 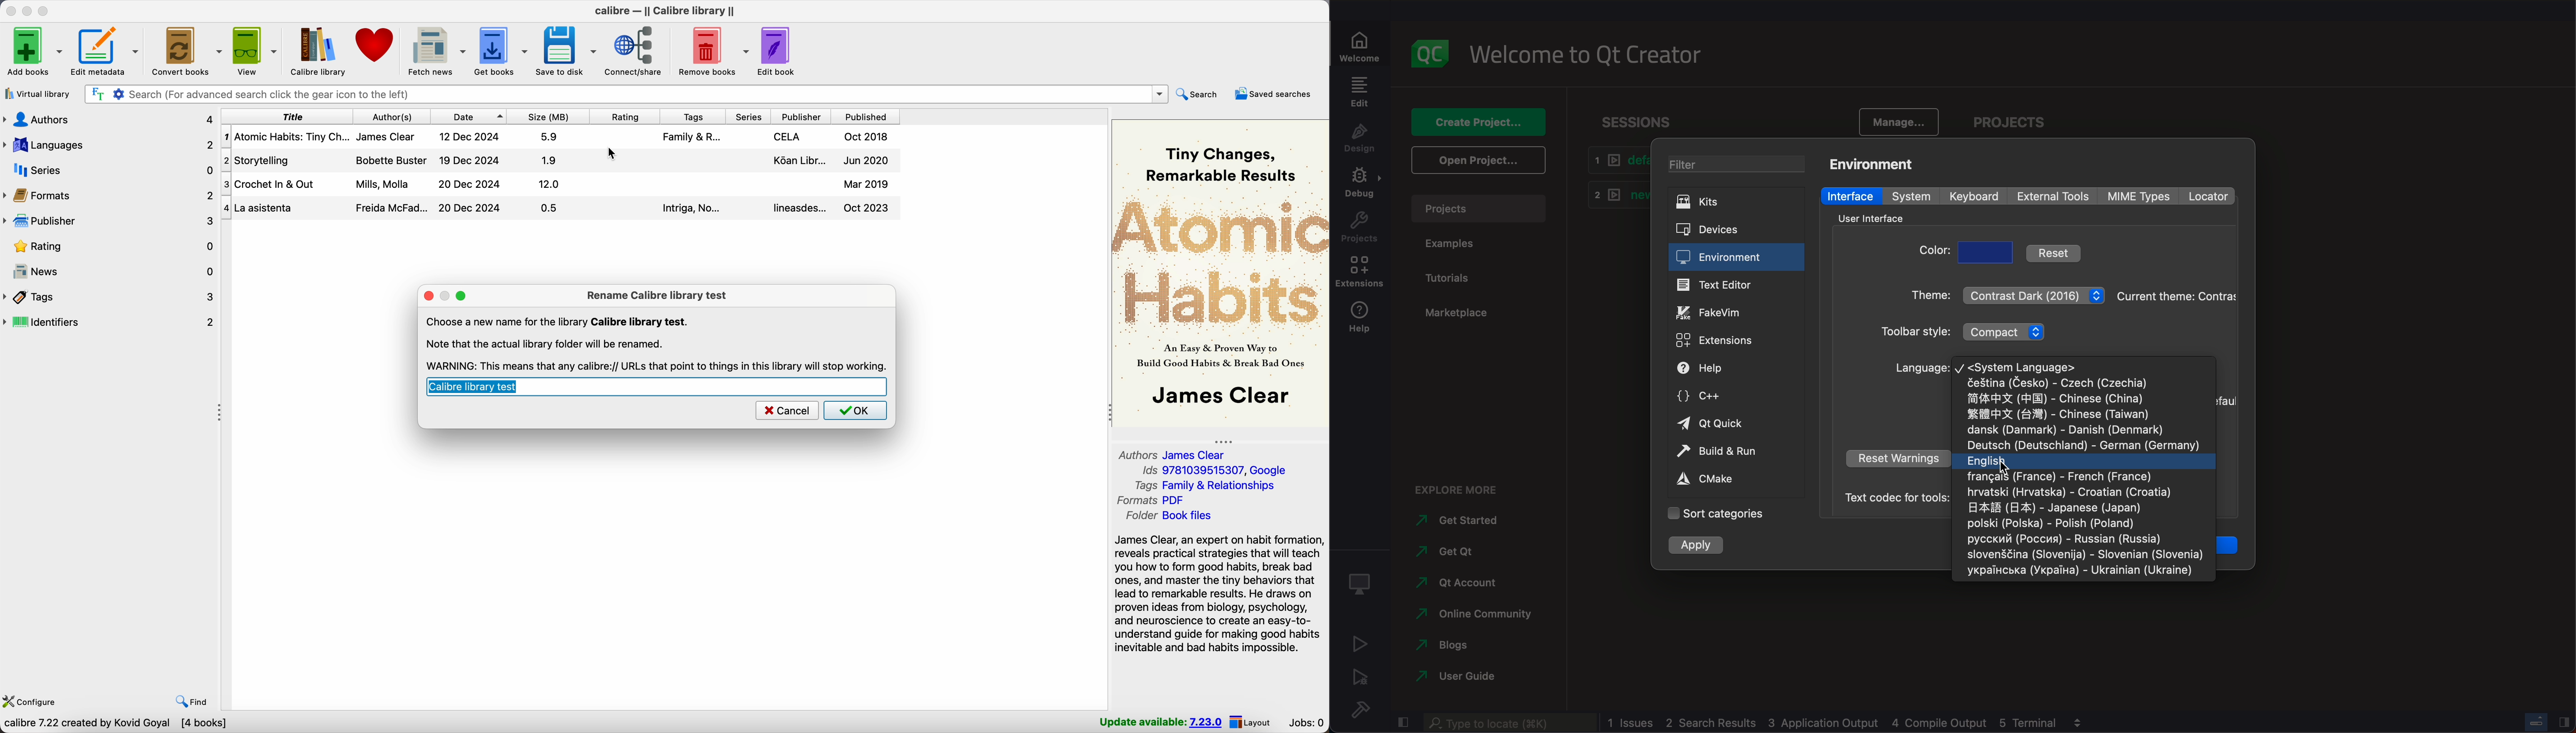 What do you see at coordinates (714, 51) in the screenshot?
I see `remove books` at bounding box center [714, 51].